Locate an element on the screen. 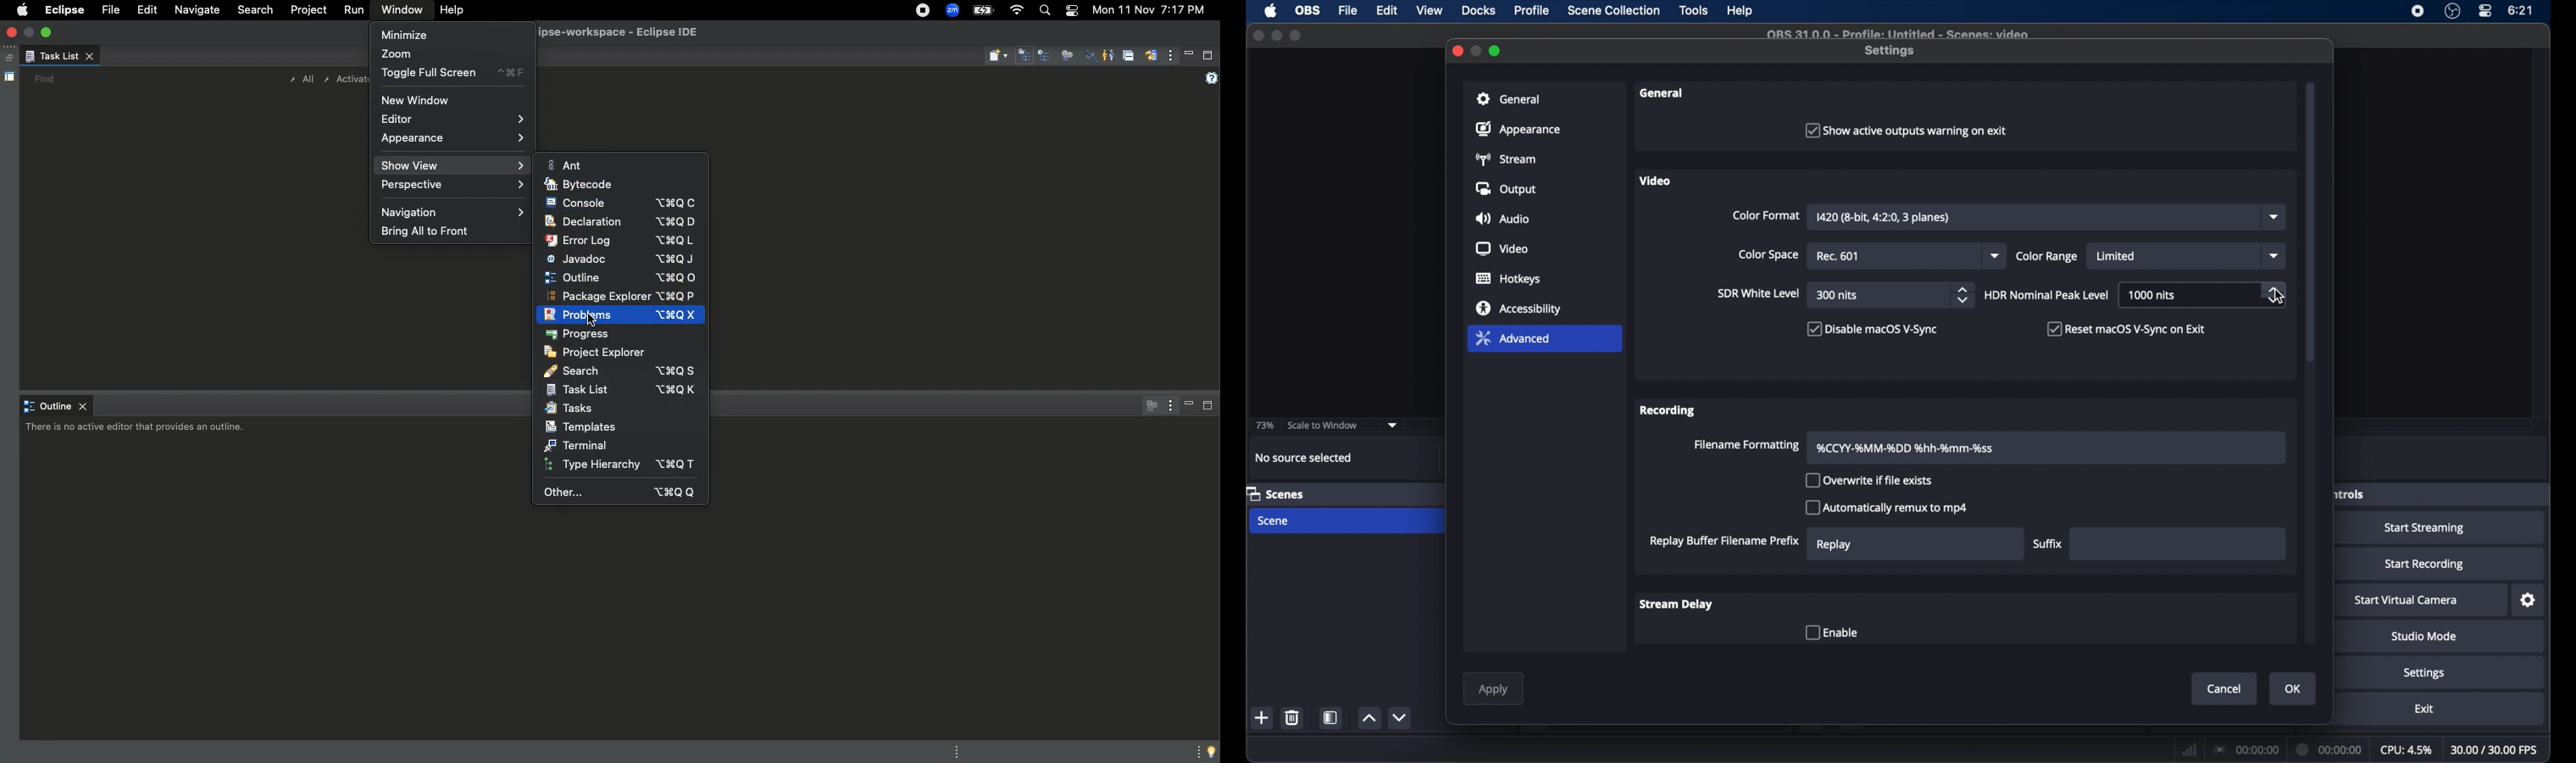 The image size is (2576, 784). network is located at coordinates (2187, 749).